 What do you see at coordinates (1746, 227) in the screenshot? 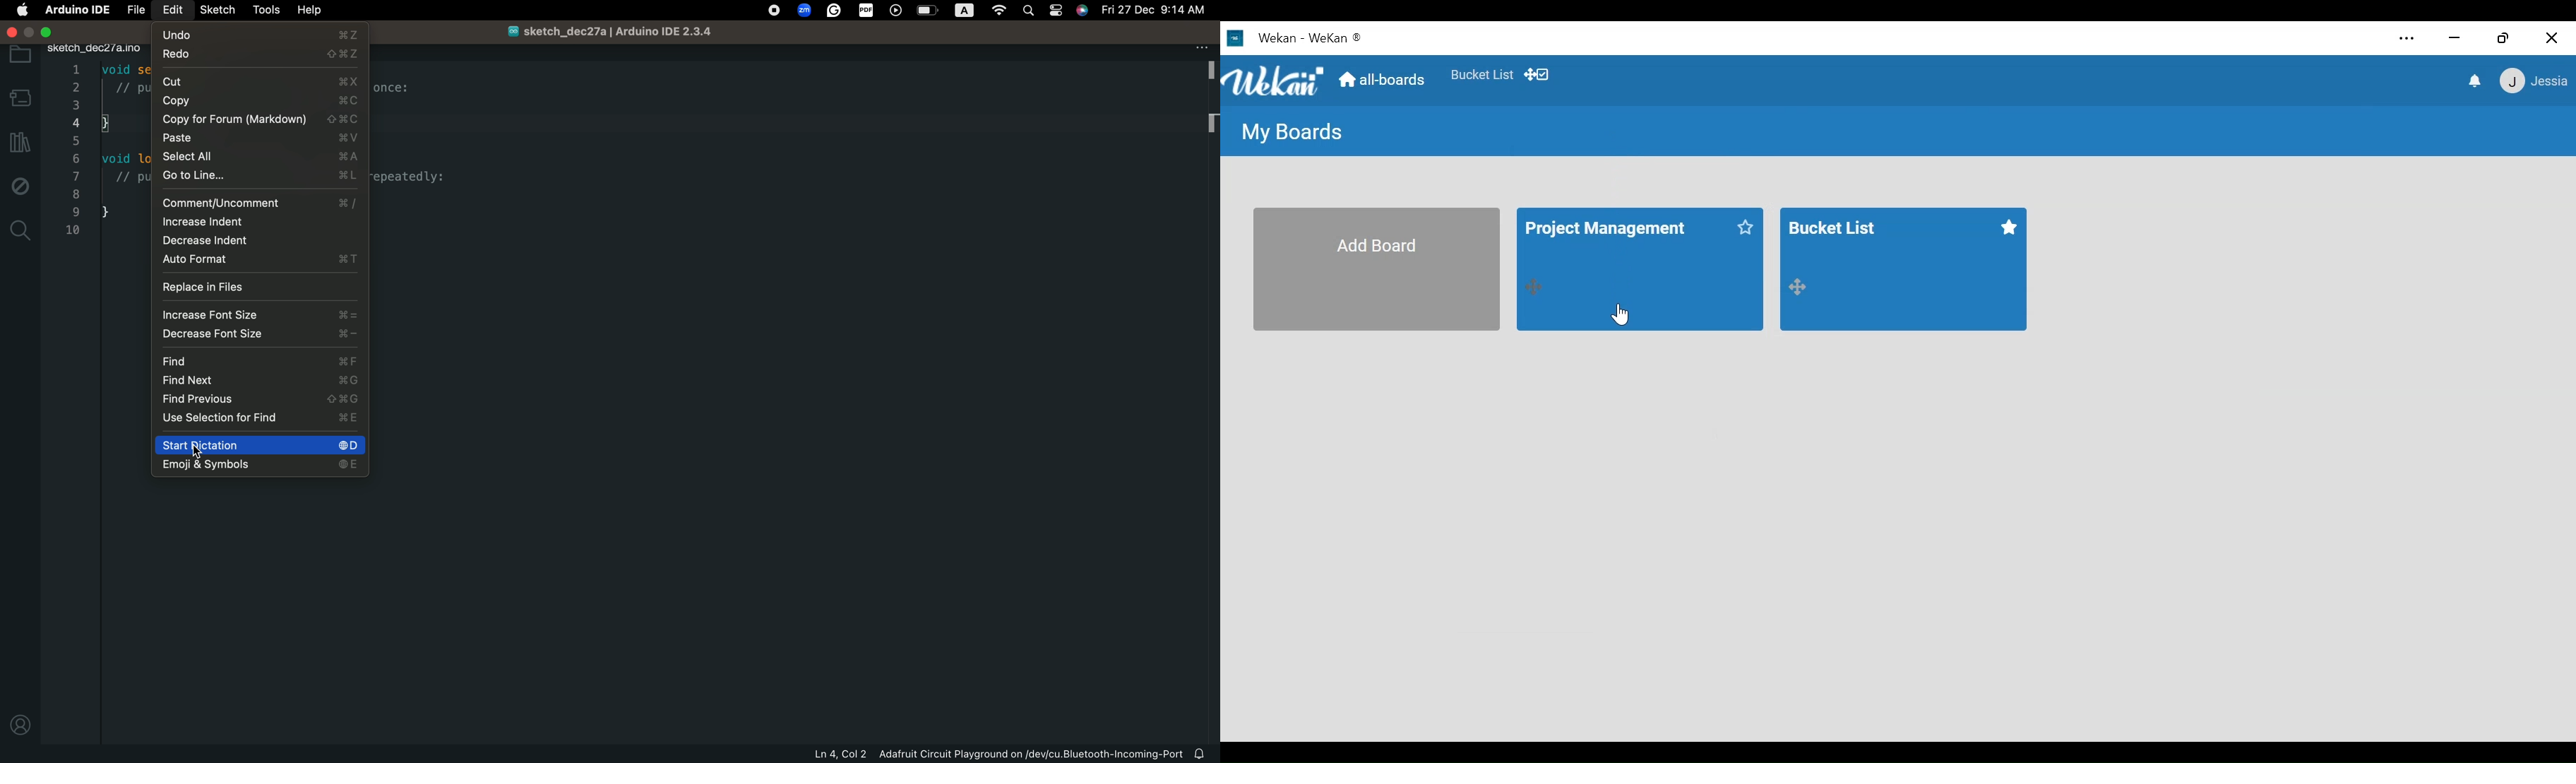
I see `Favorites` at bounding box center [1746, 227].